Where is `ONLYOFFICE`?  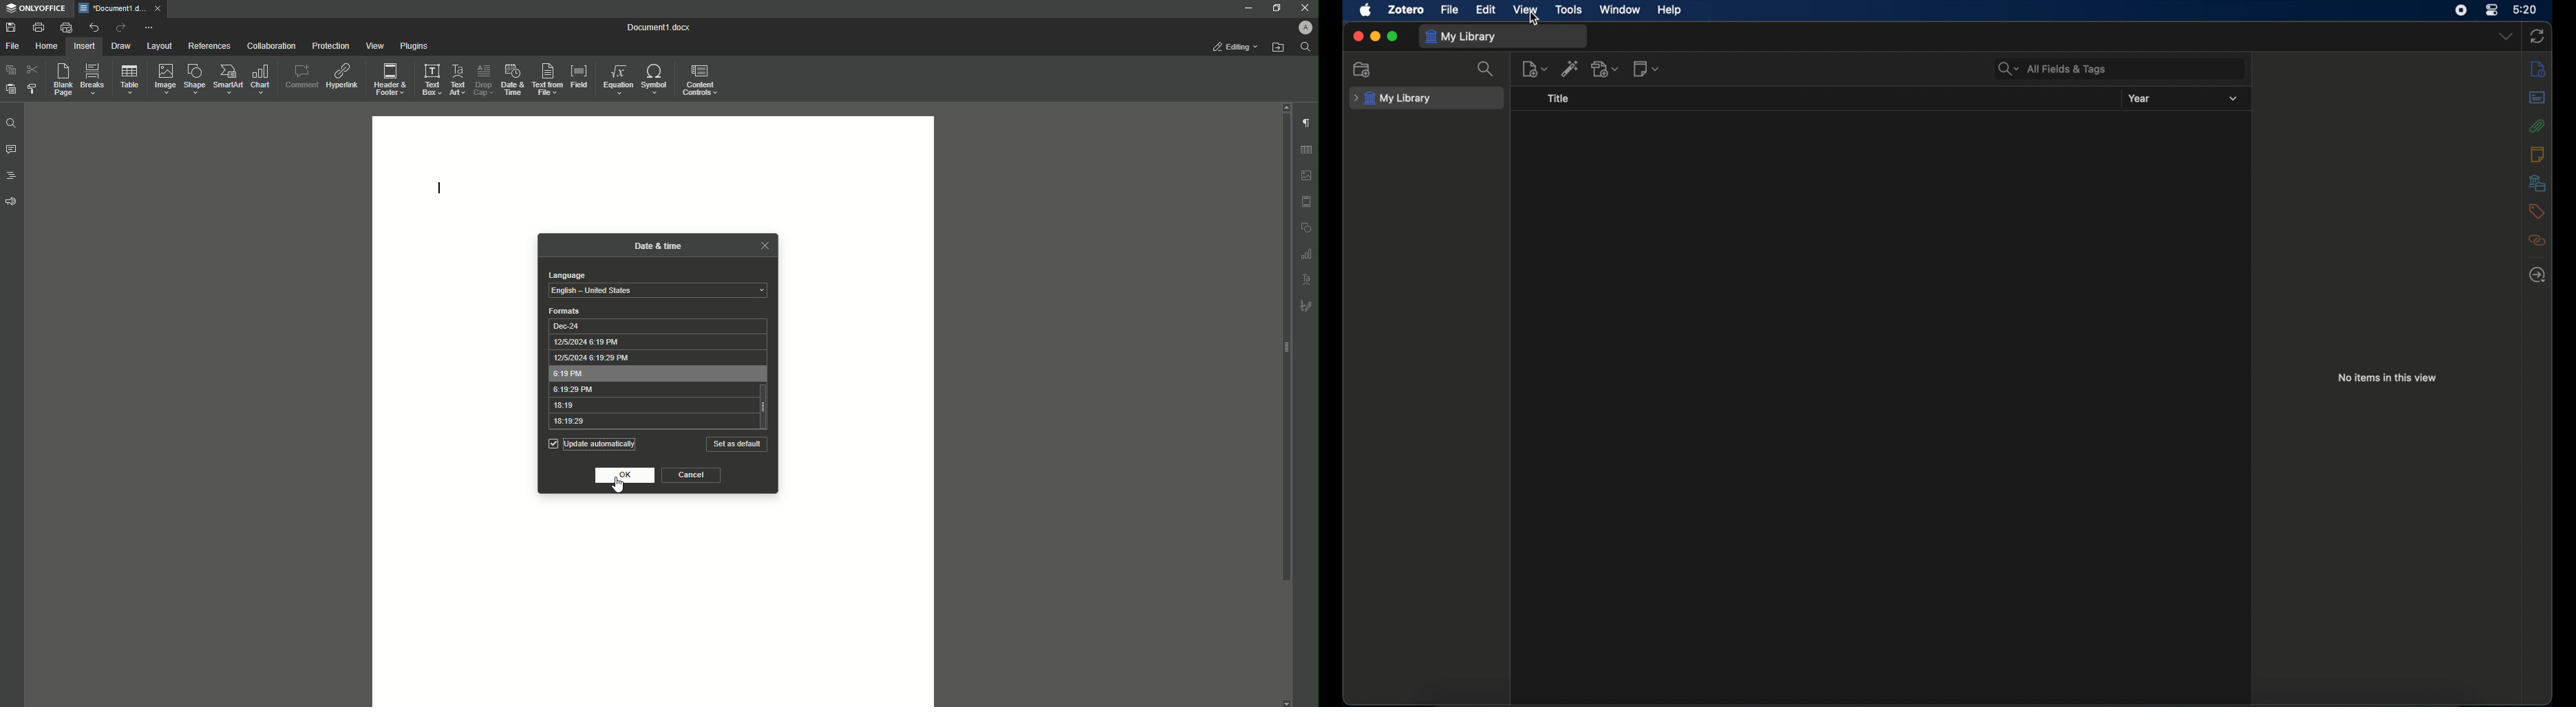 ONLYOFFICE is located at coordinates (35, 9).